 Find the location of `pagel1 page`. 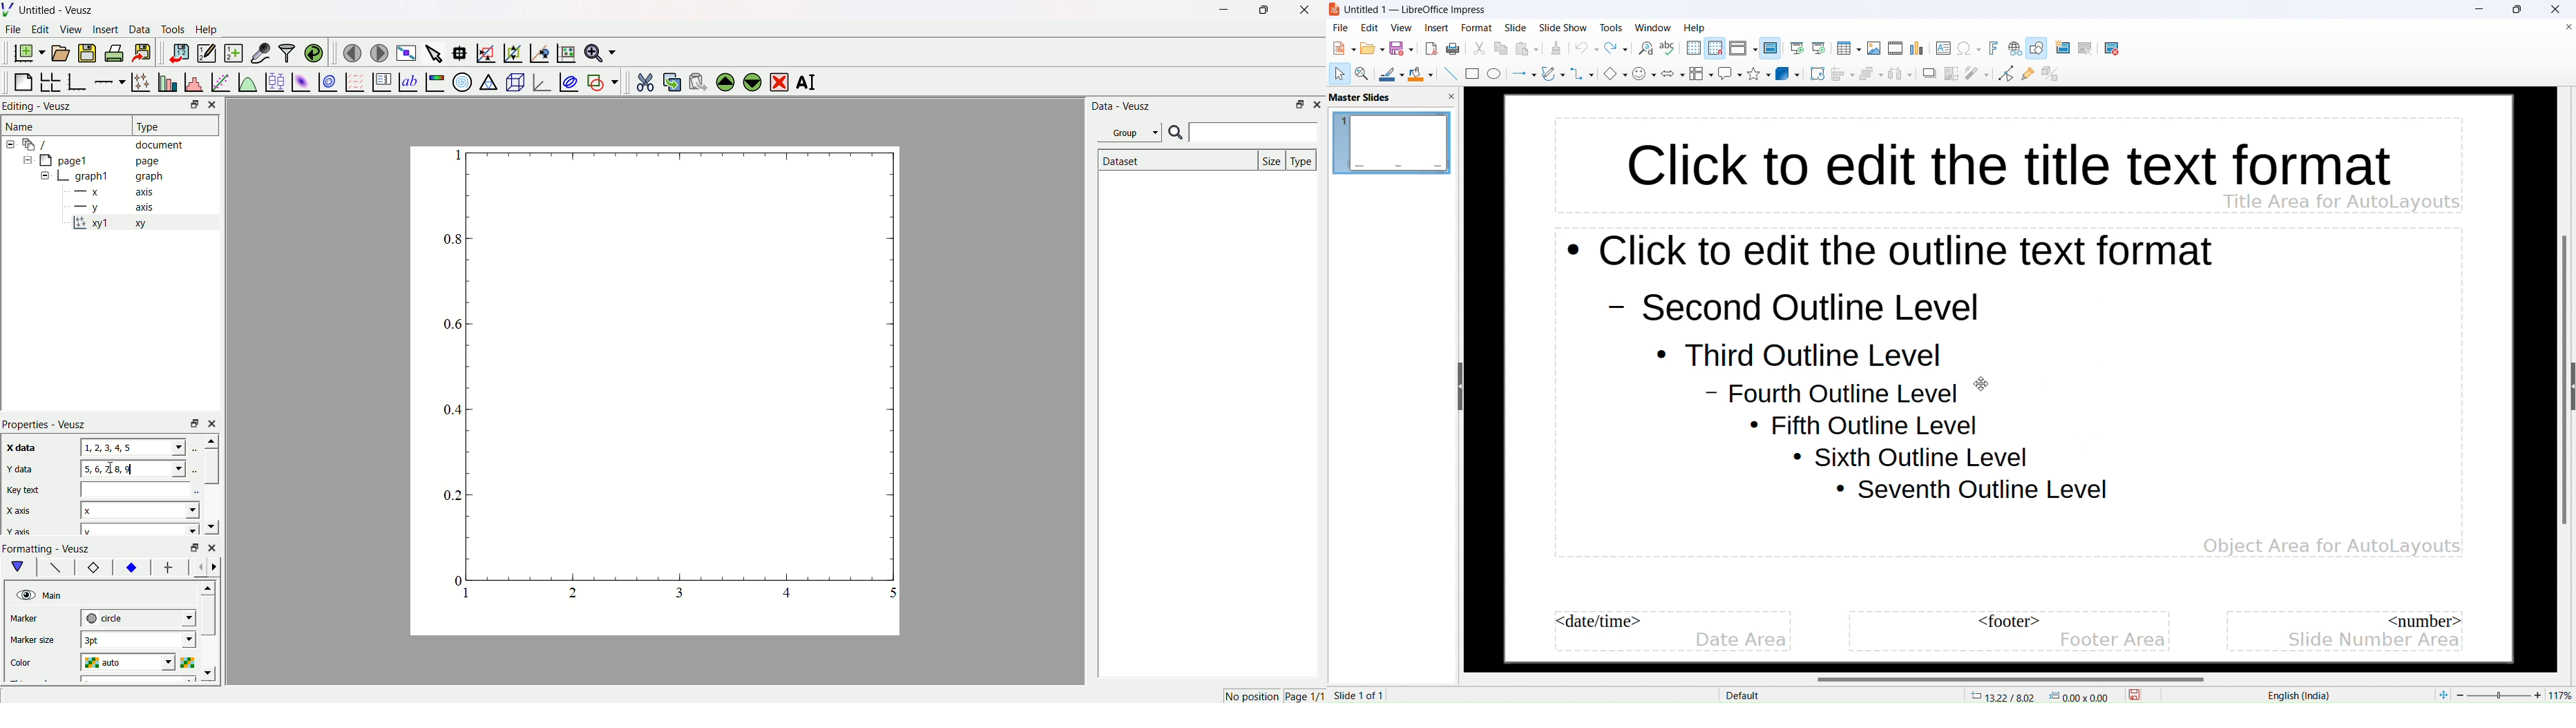

pagel1 page is located at coordinates (111, 160).